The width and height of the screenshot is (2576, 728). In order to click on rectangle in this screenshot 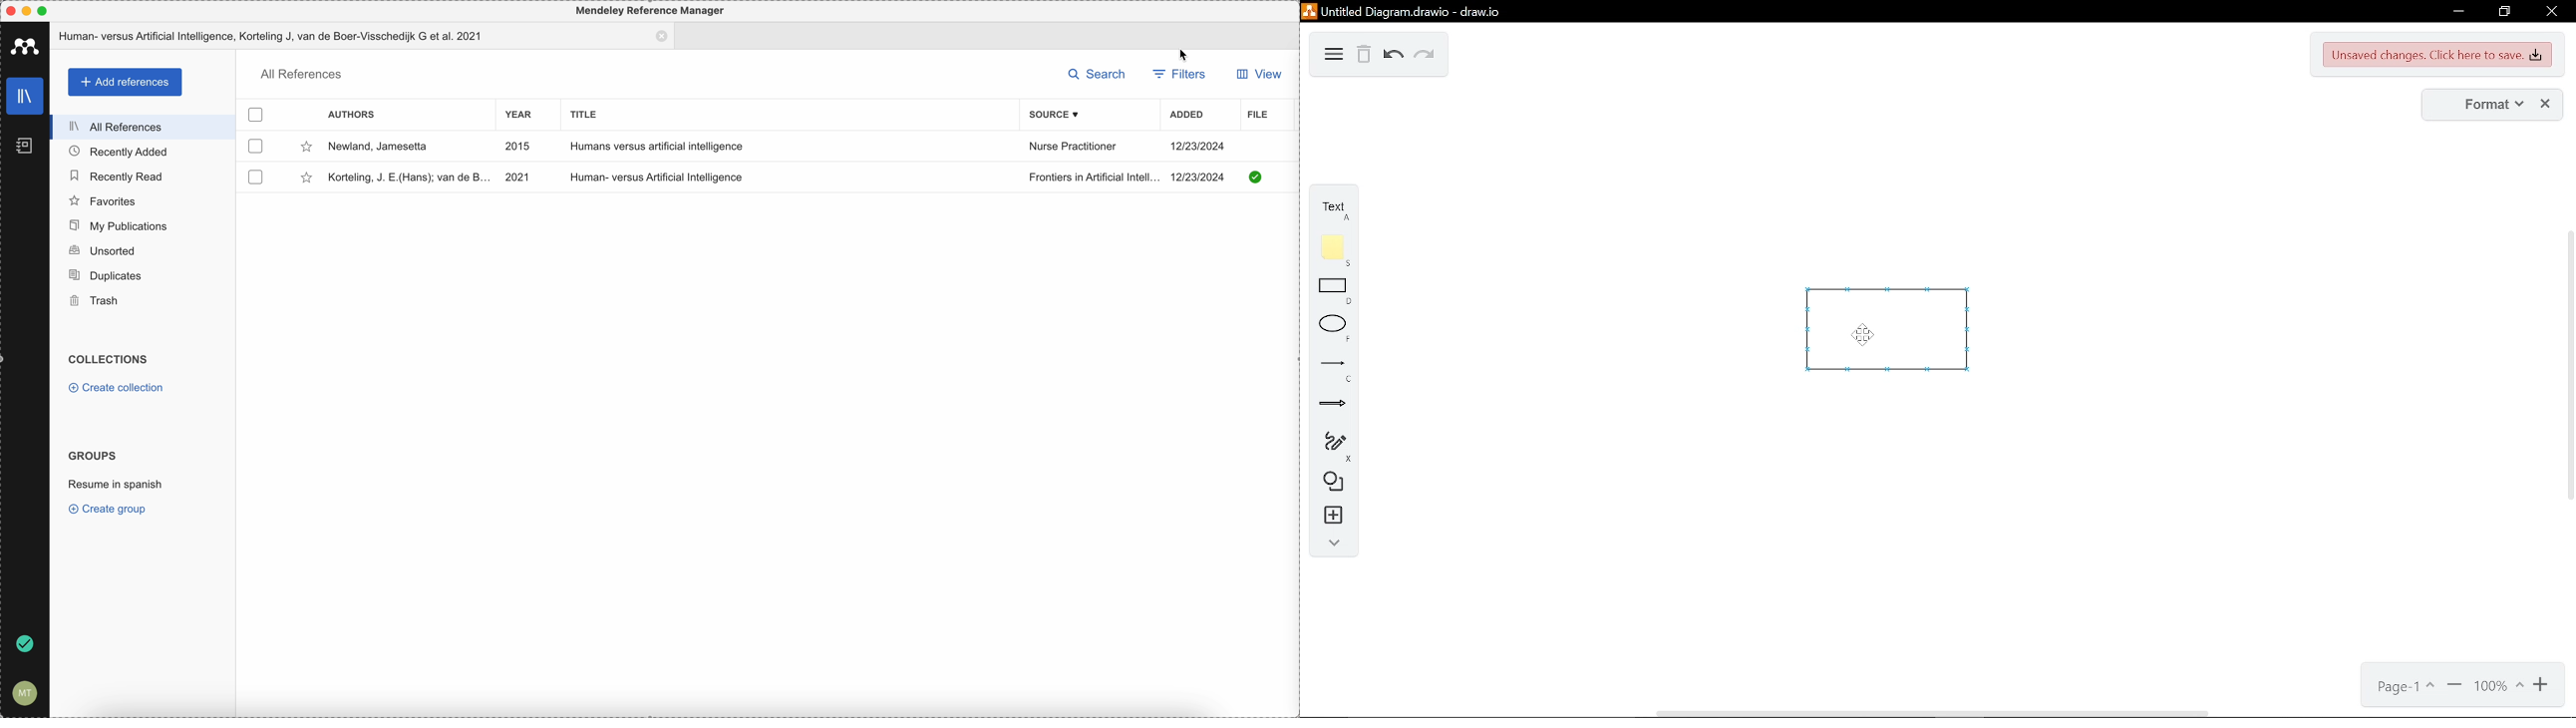, I will do `click(1336, 293)`.